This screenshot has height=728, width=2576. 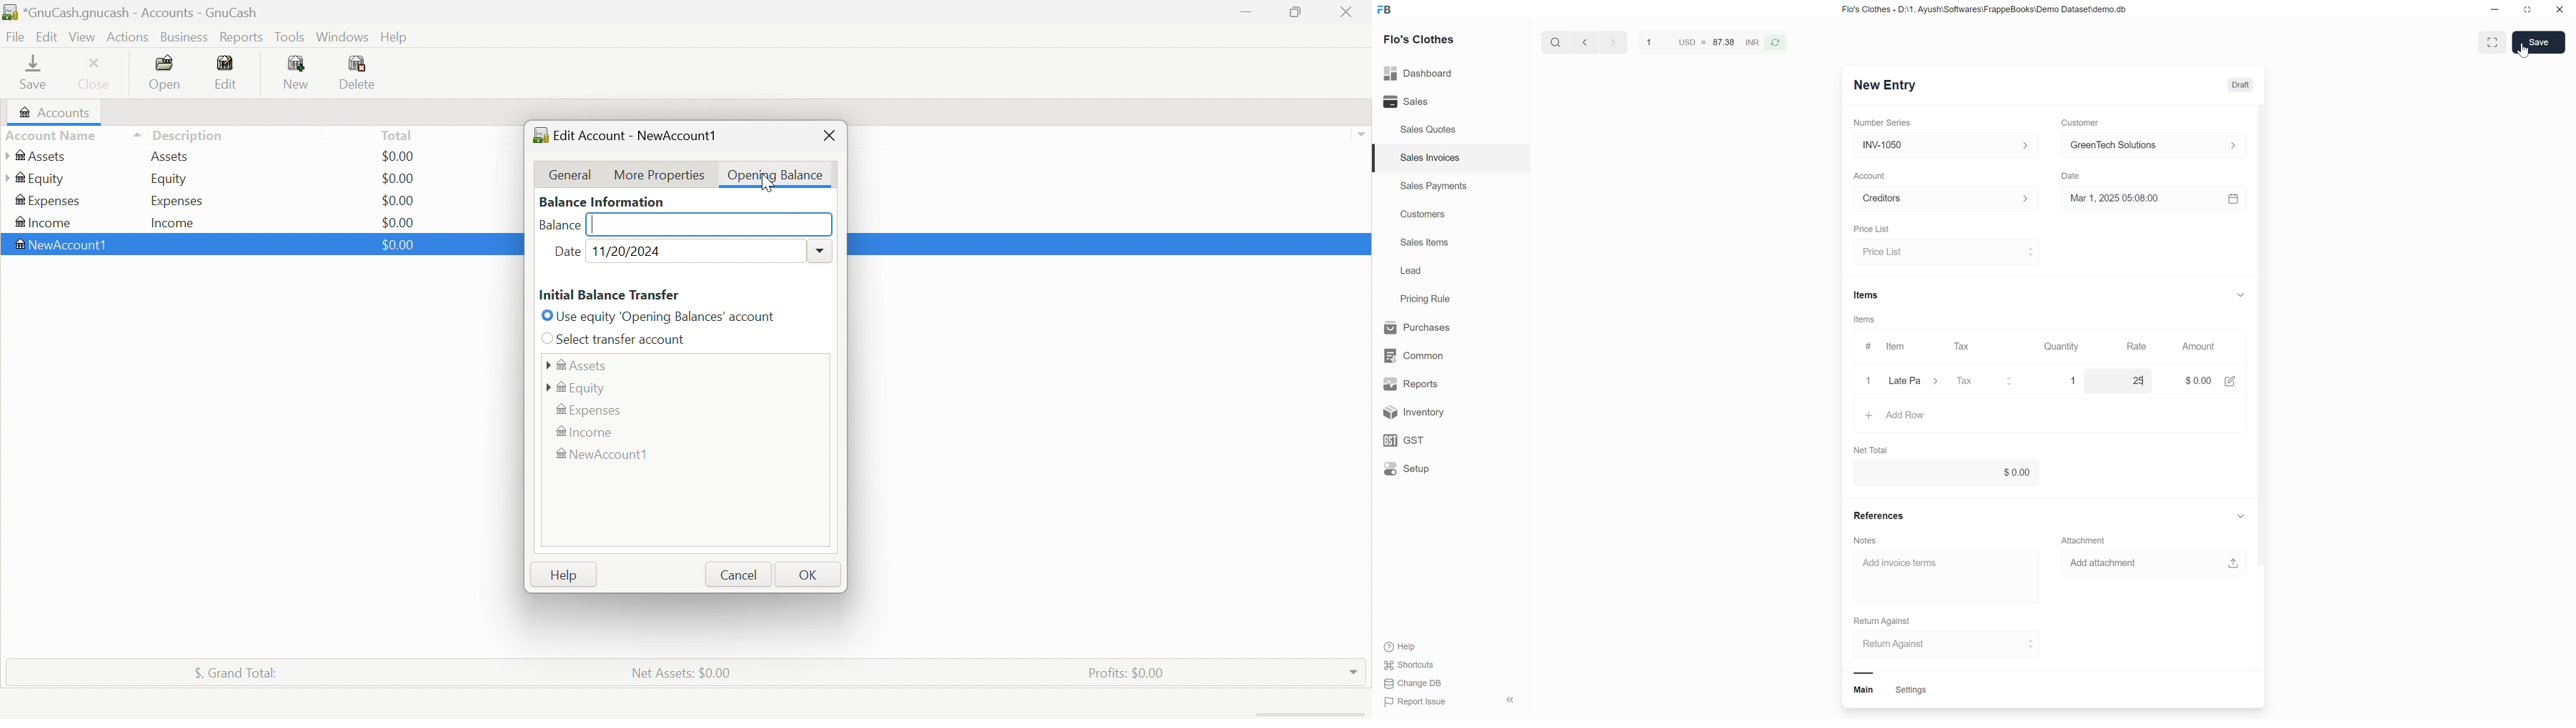 What do you see at coordinates (1437, 382) in the screenshot?
I see `Reports ` at bounding box center [1437, 382].